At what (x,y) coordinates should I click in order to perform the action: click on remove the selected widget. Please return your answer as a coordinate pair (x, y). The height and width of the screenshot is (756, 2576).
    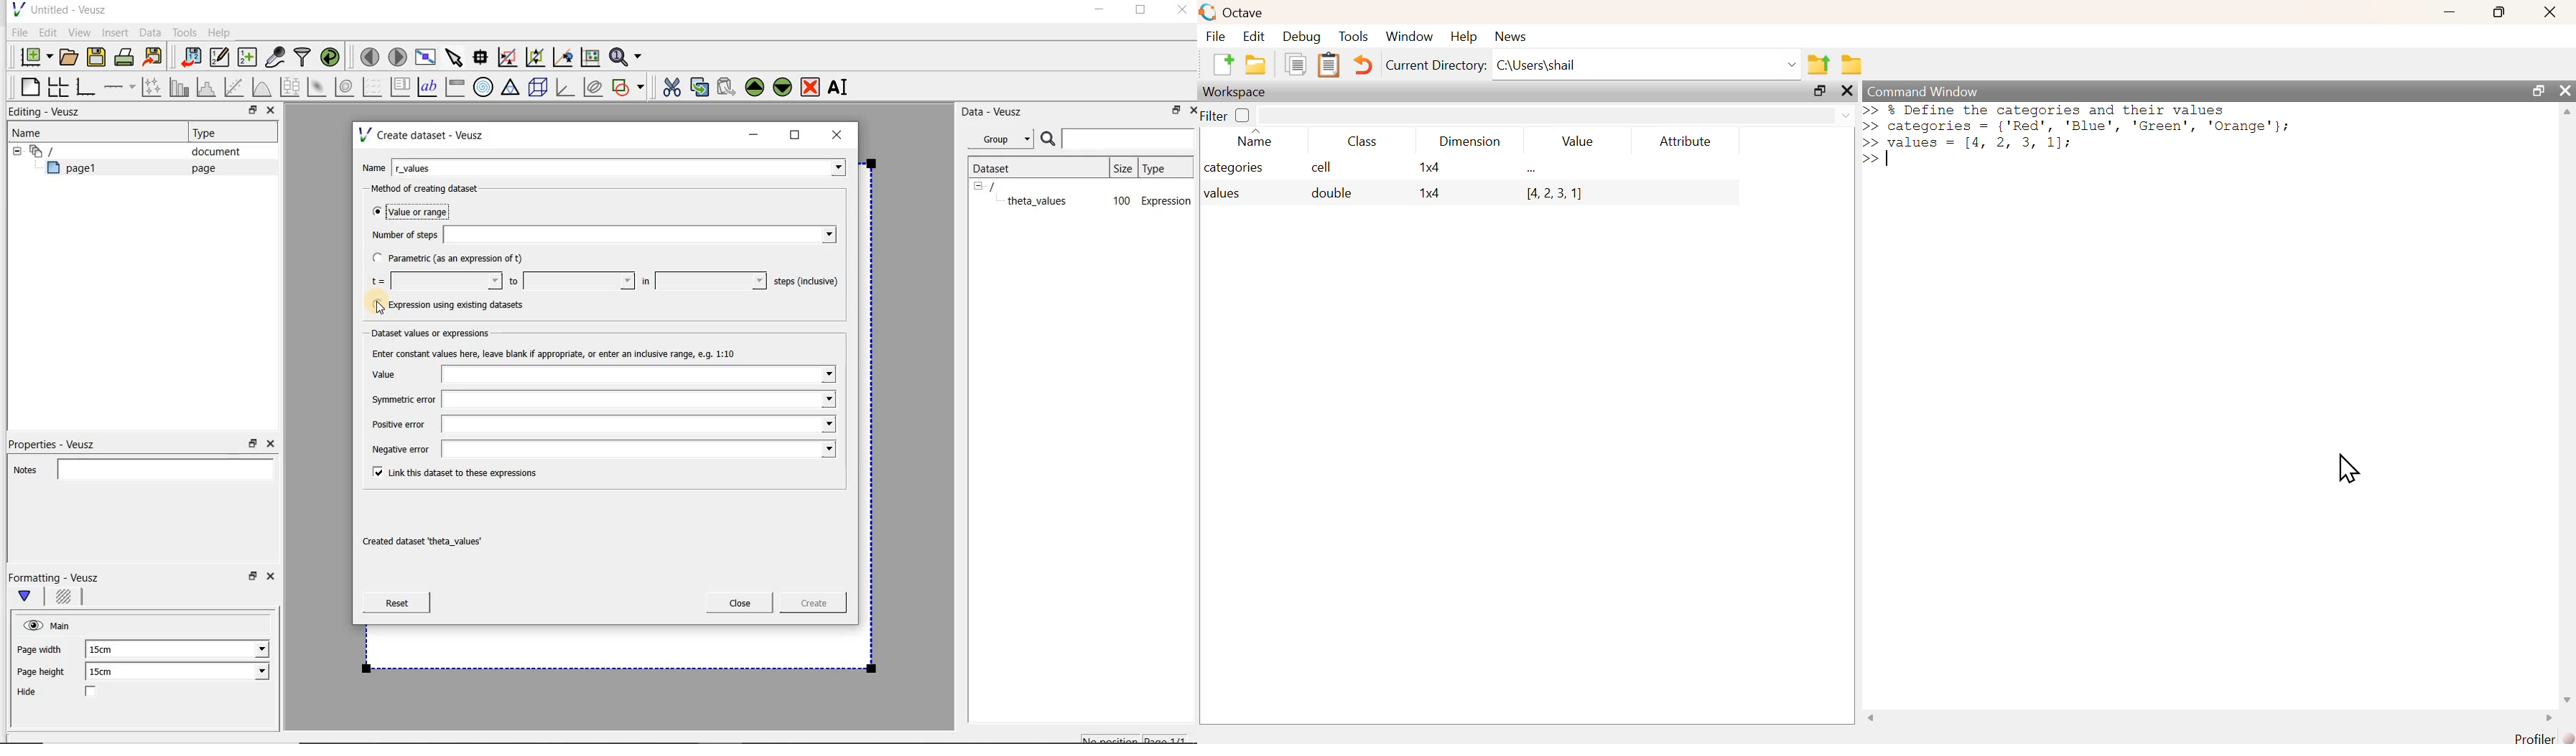
    Looking at the image, I should click on (811, 86).